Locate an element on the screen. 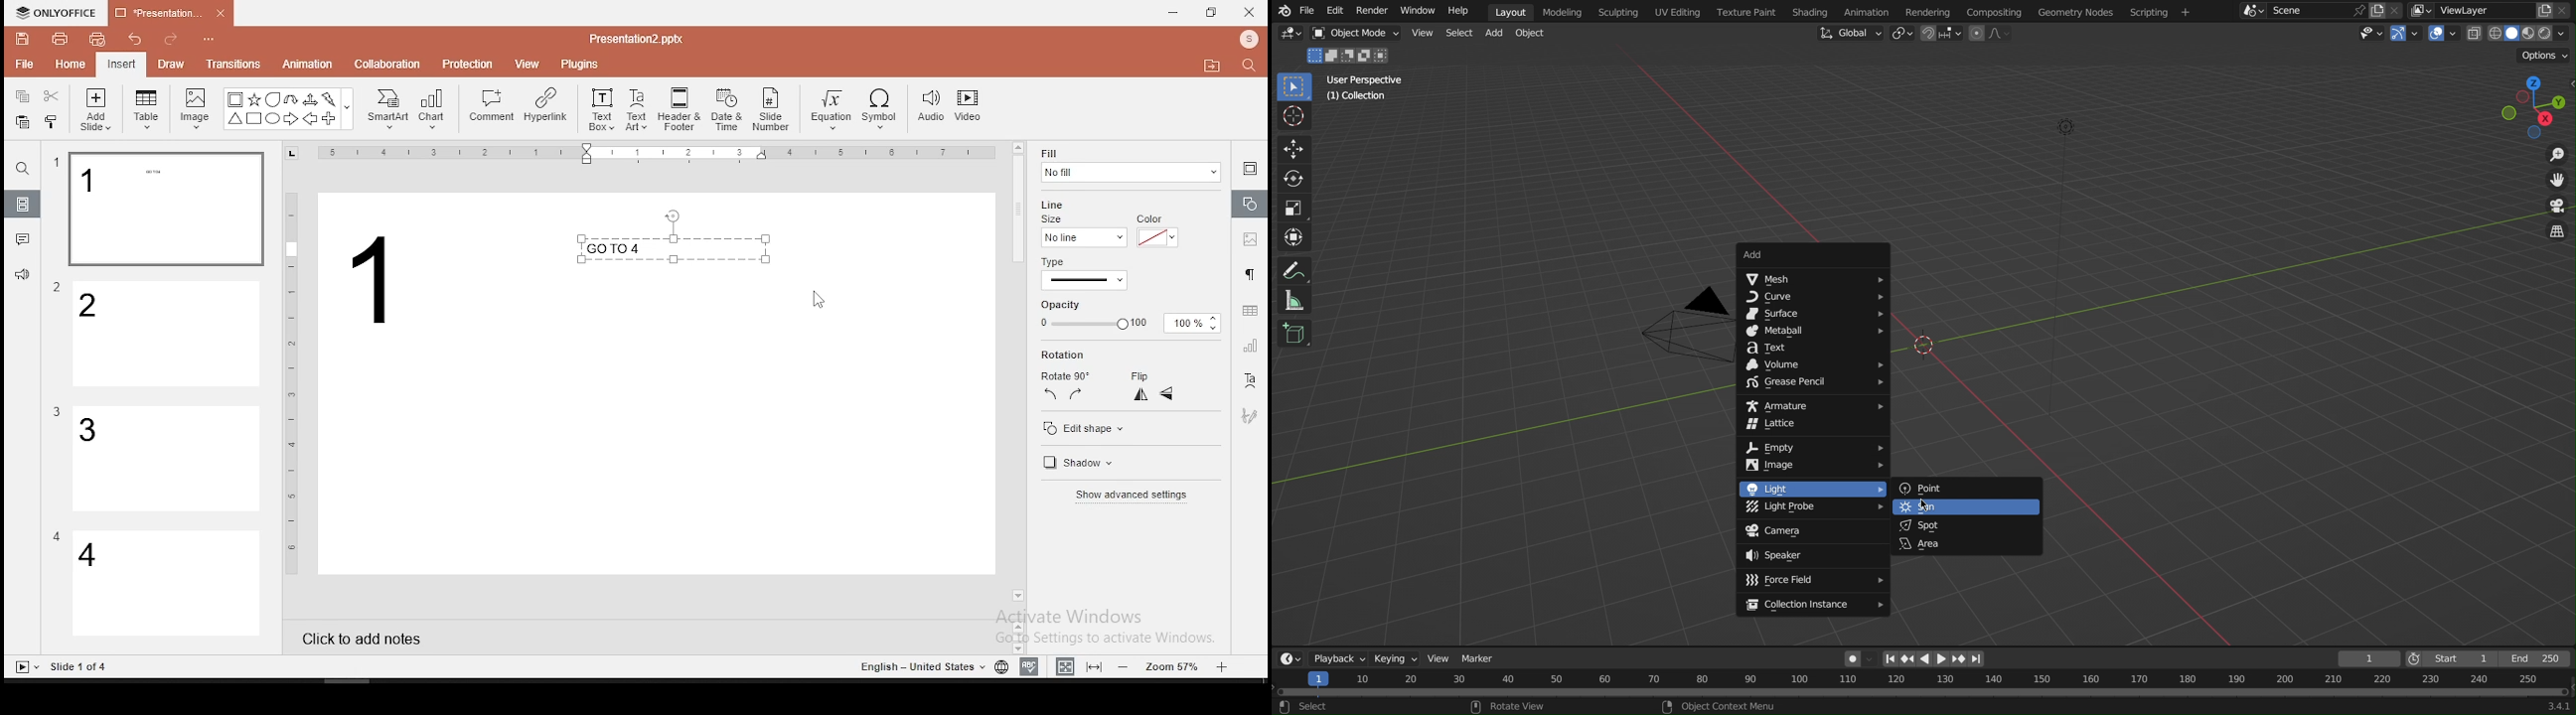 This screenshot has width=2576, height=728. Recording is located at coordinates (1859, 658).